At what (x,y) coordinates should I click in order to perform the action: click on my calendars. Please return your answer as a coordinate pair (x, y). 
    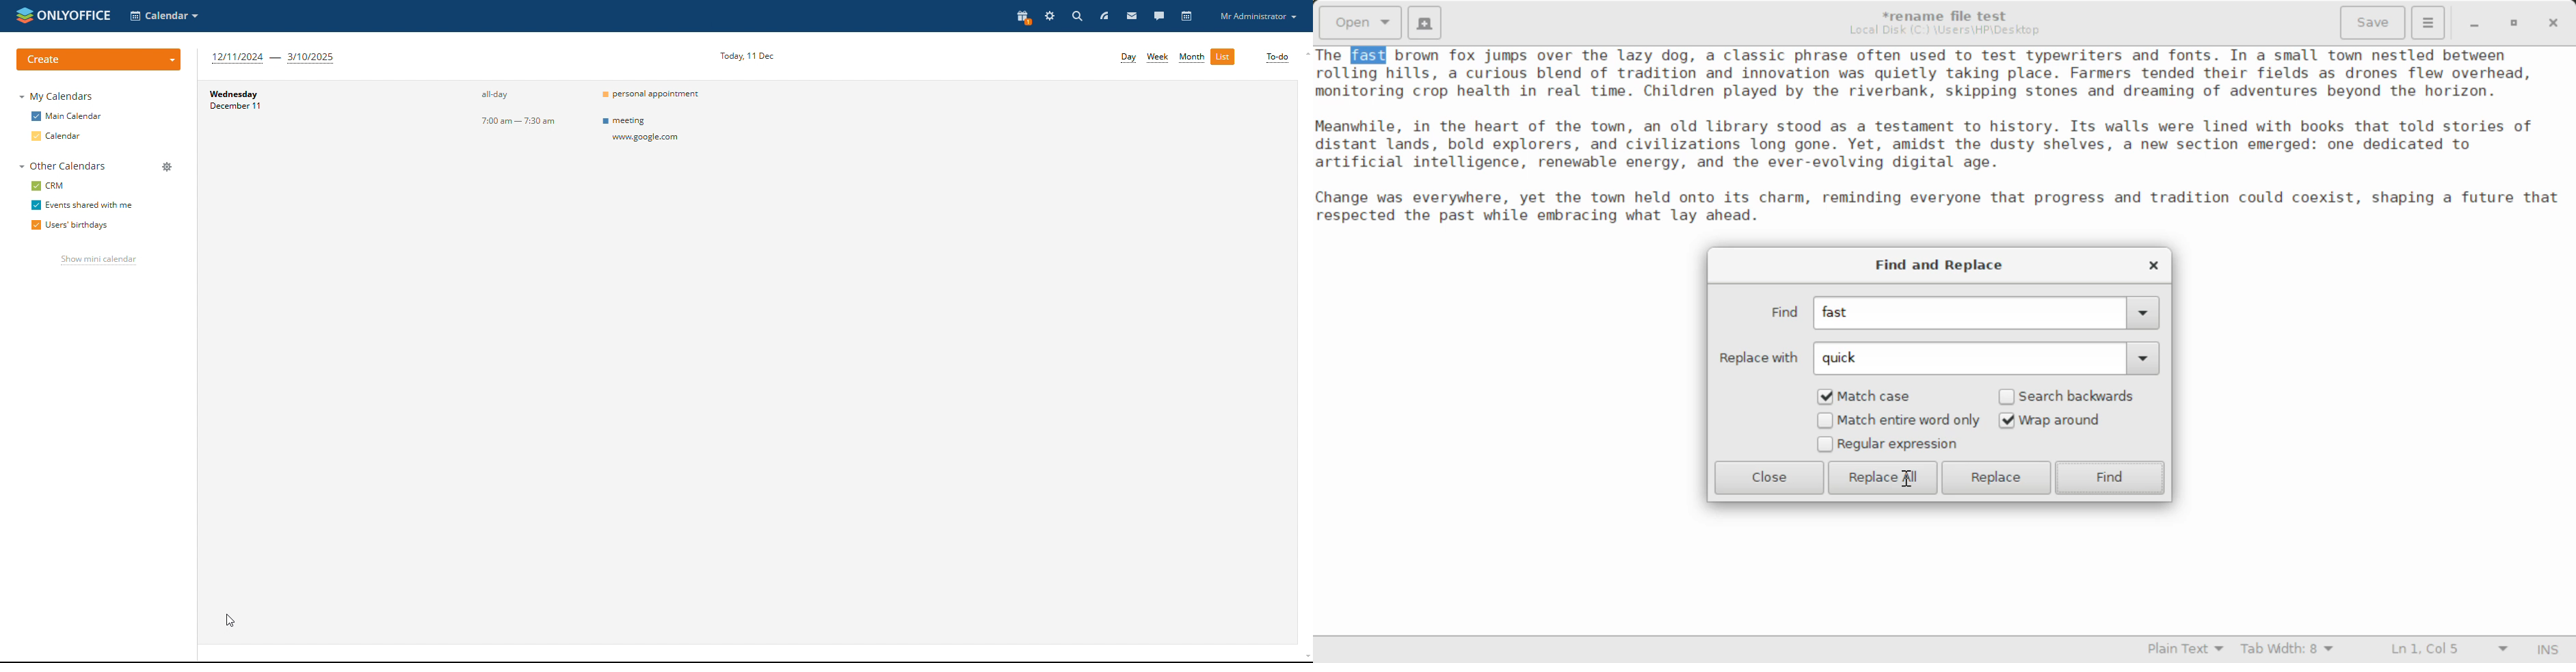
    Looking at the image, I should click on (58, 96).